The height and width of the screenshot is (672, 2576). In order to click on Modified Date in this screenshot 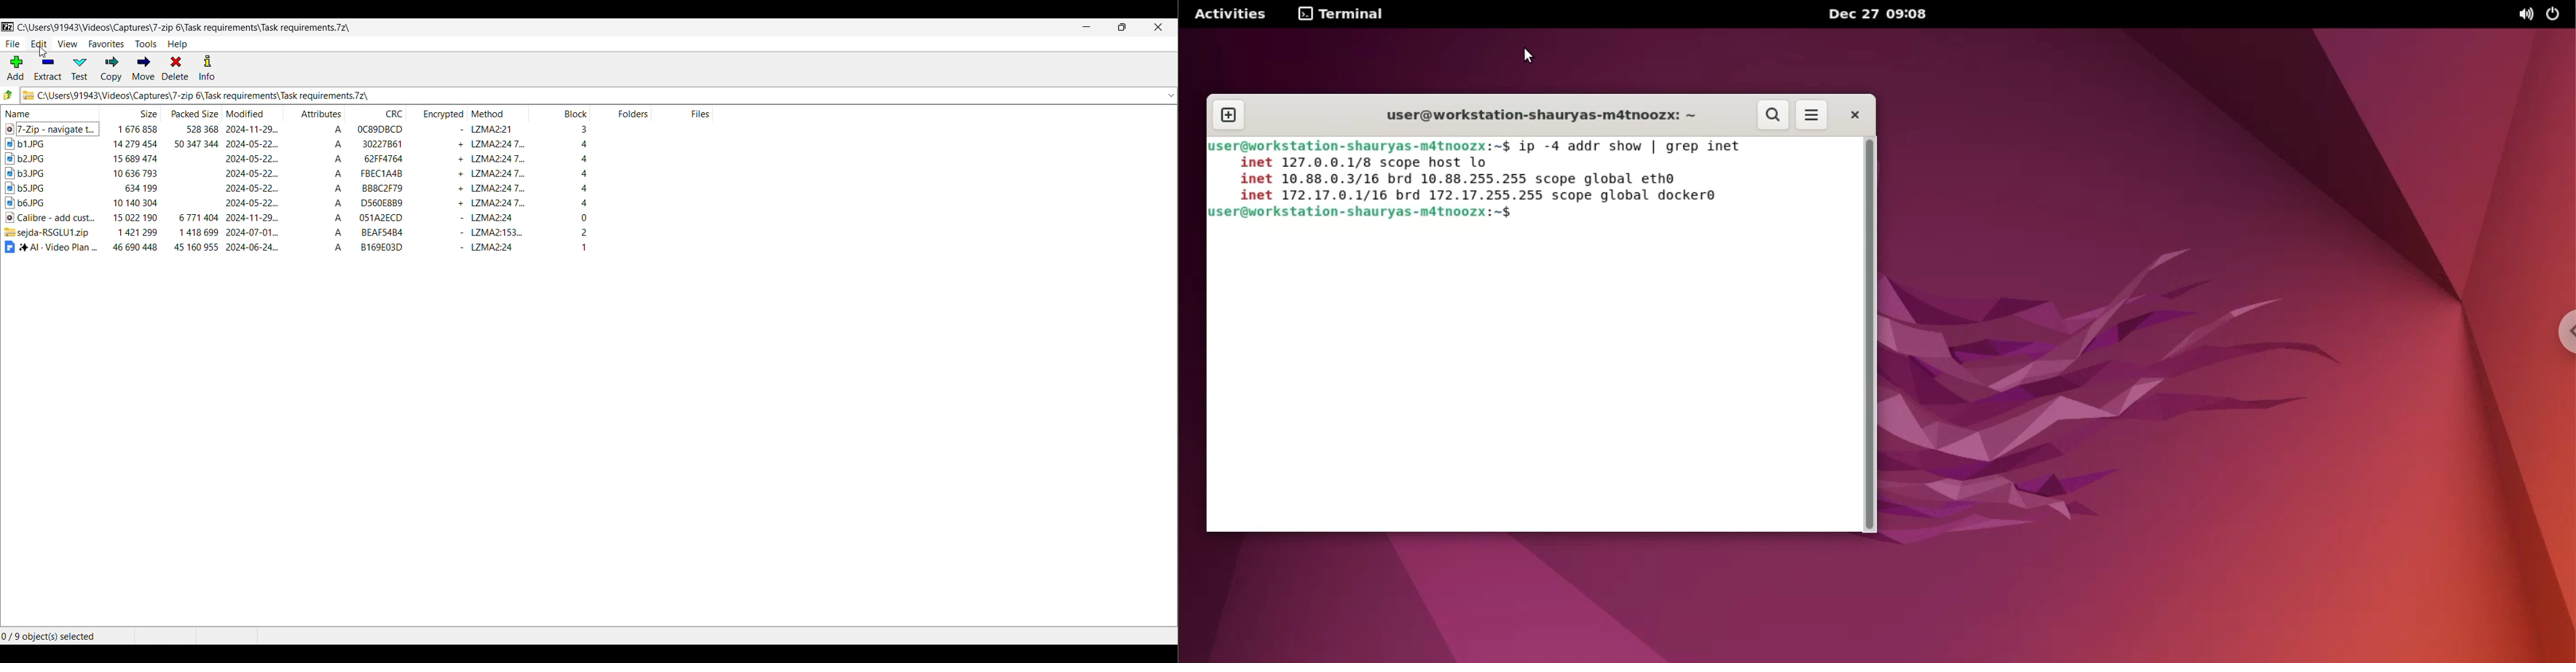, I will do `click(252, 190)`.